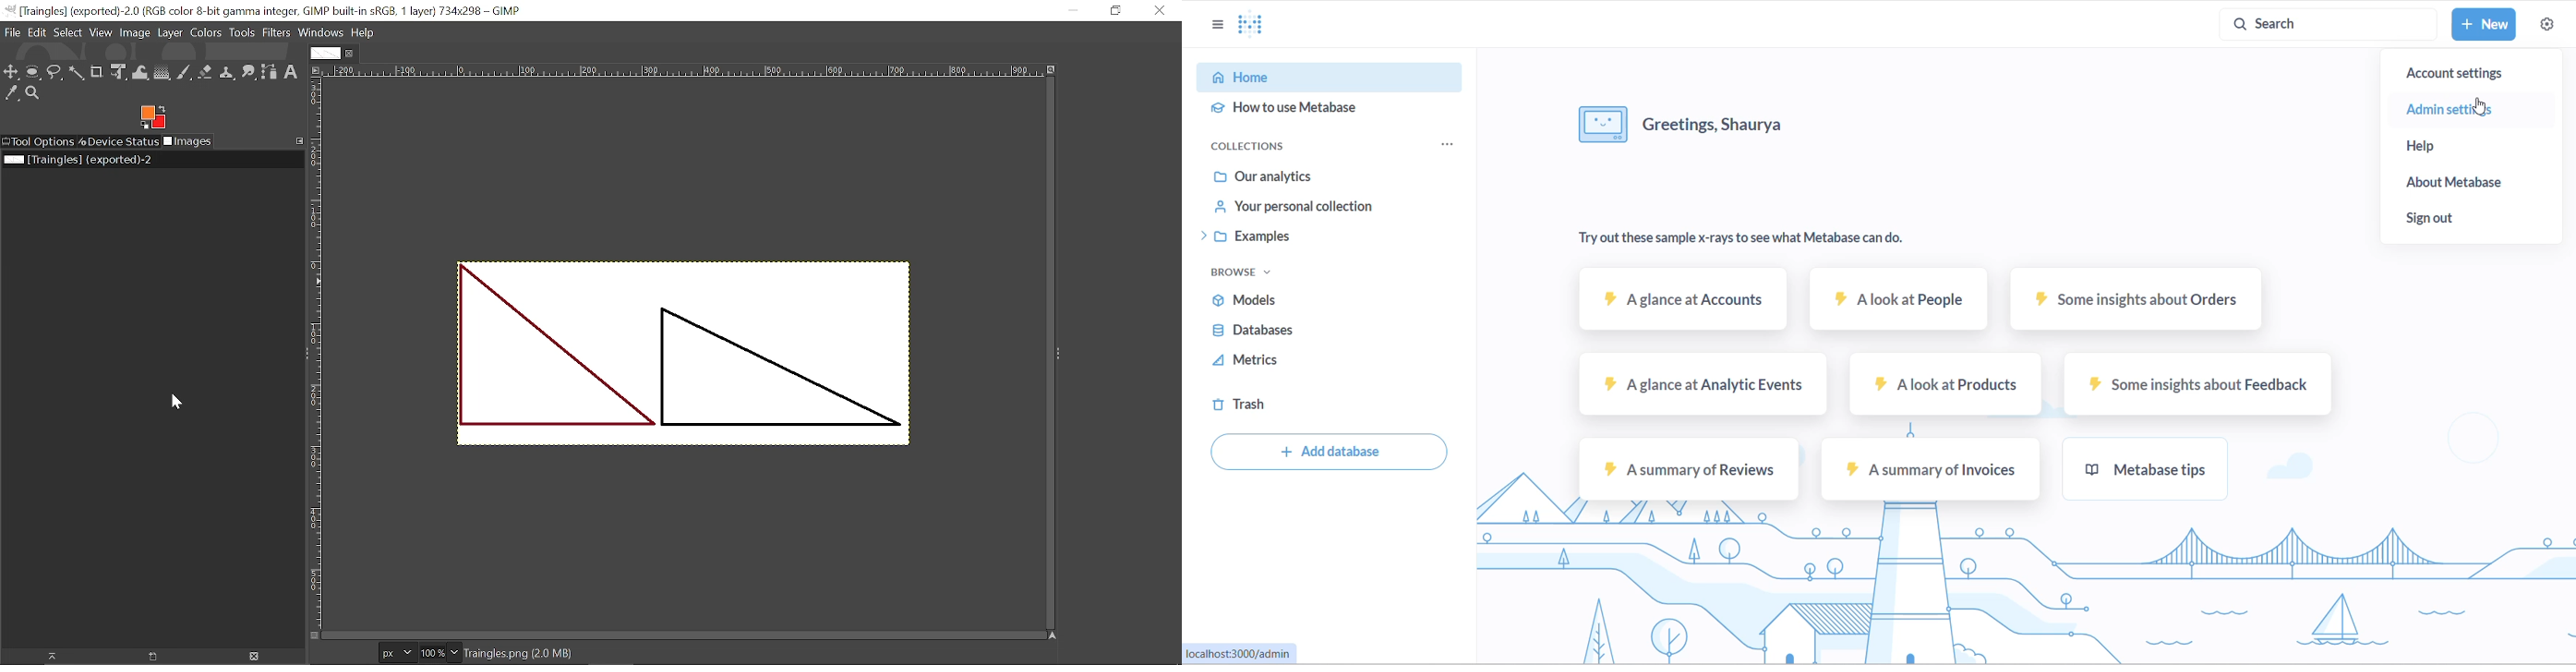 The width and height of the screenshot is (2576, 672). I want to click on Wrap transform, so click(141, 73).